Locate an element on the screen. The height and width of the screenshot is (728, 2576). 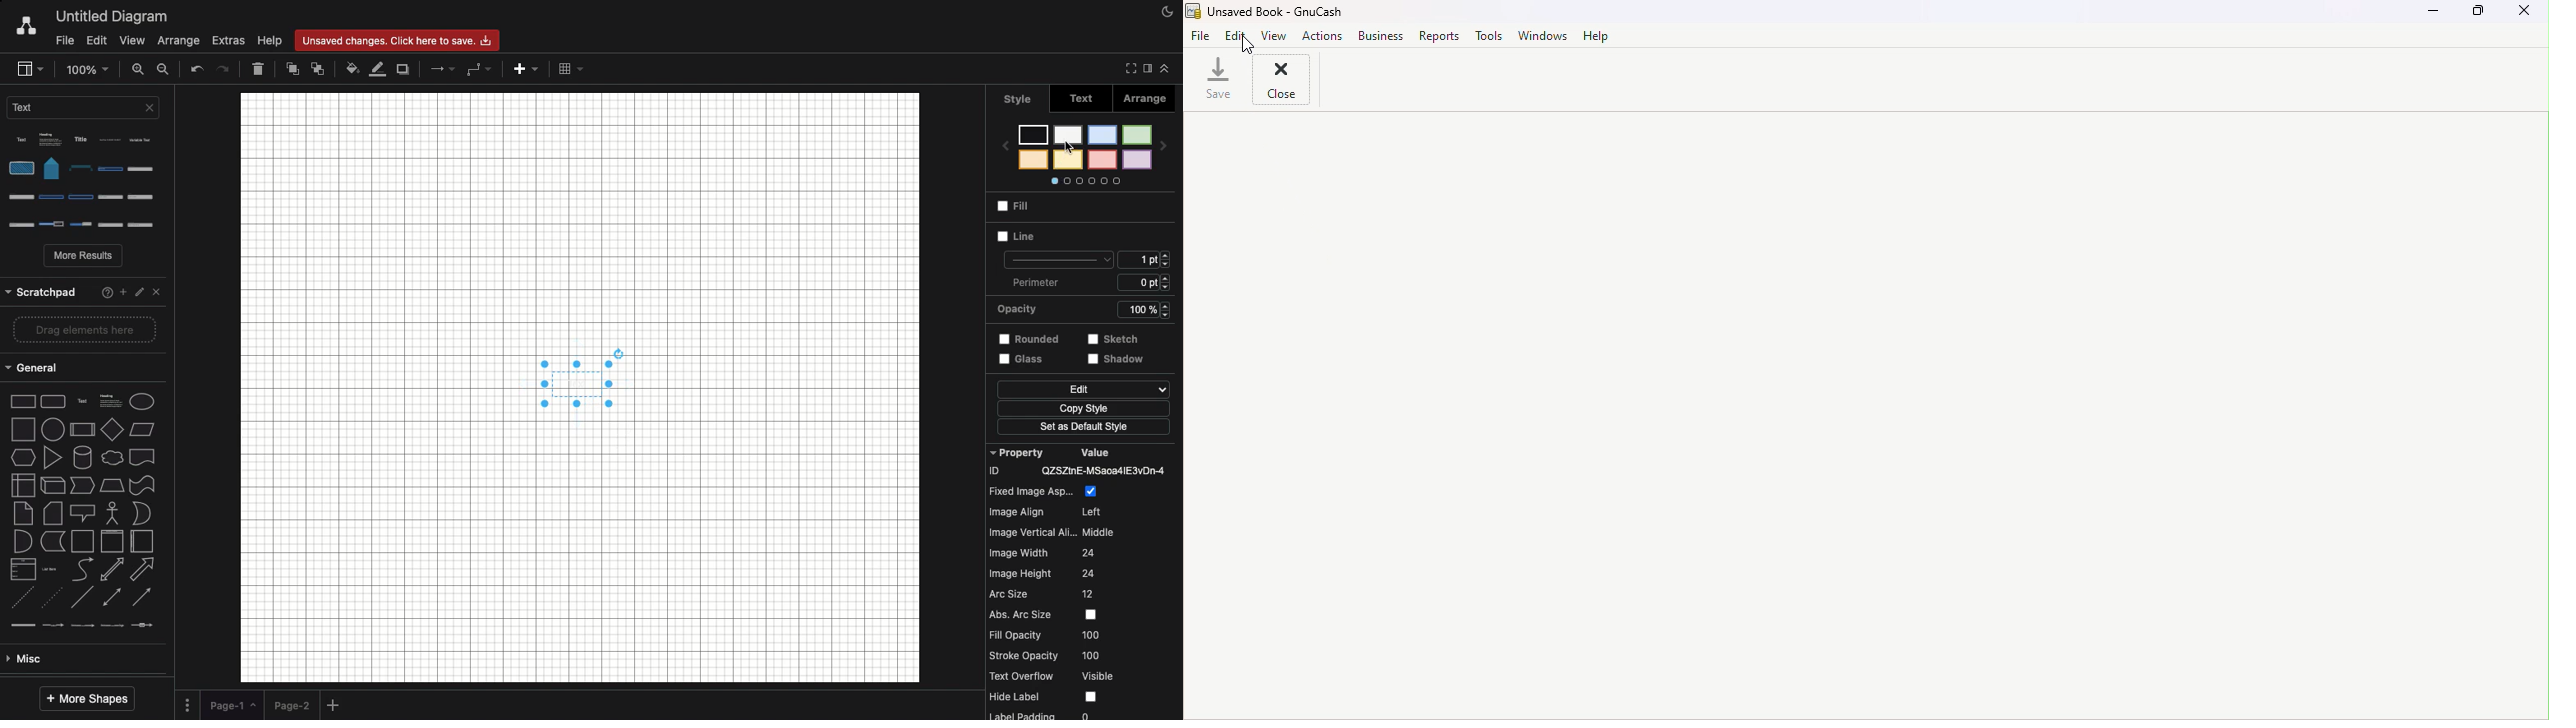
Edit is located at coordinates (95, 39).